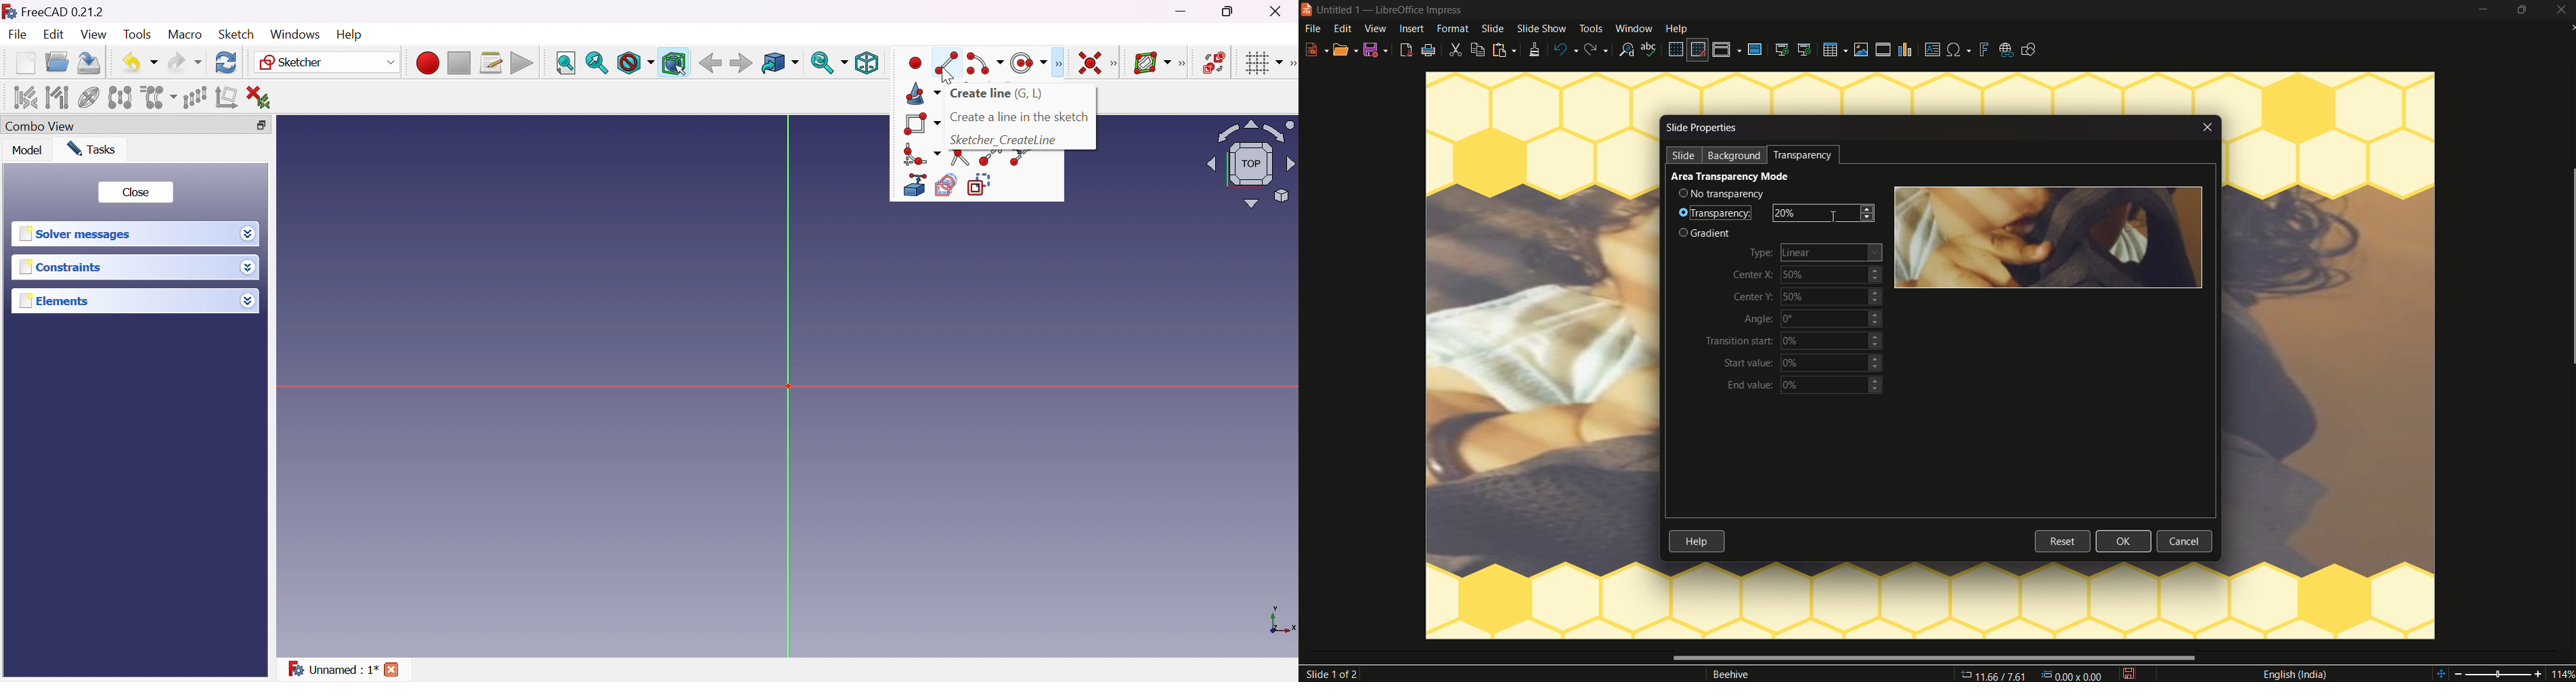 The width and height of the screenshot is (2576, 700). I want to click on Beehive, so click(1736, 674).